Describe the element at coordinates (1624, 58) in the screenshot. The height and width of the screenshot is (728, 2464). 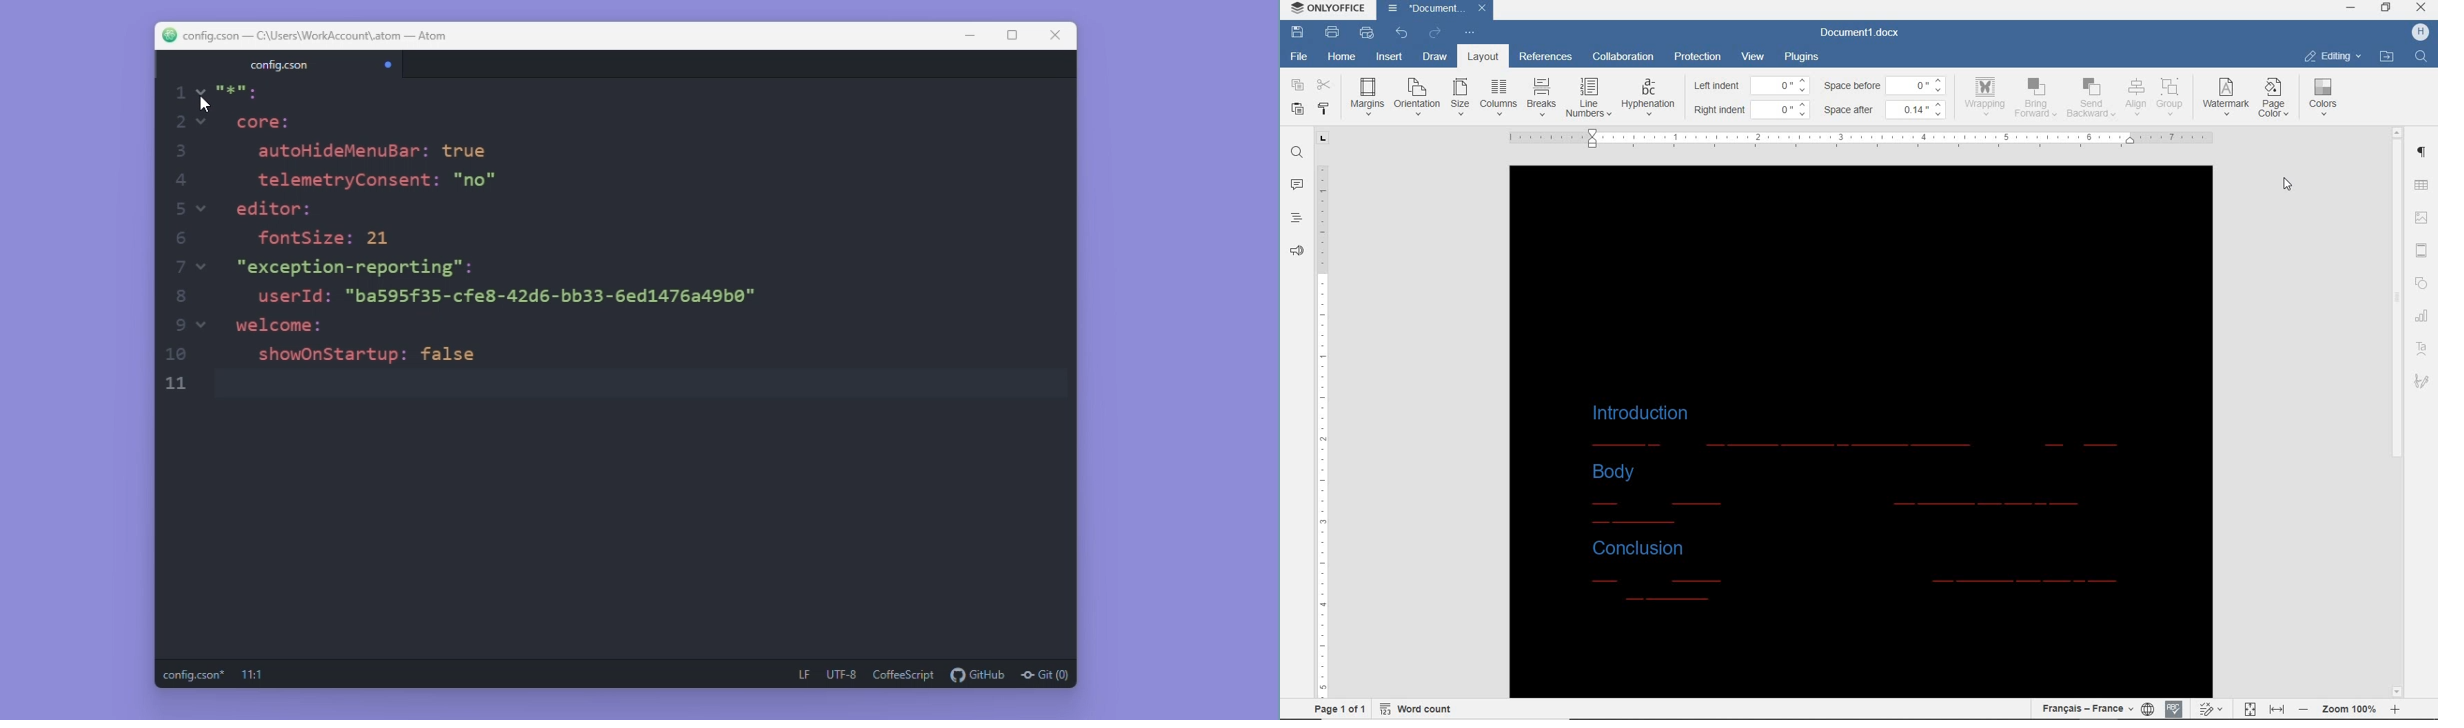
I see `collaboration` at that location.